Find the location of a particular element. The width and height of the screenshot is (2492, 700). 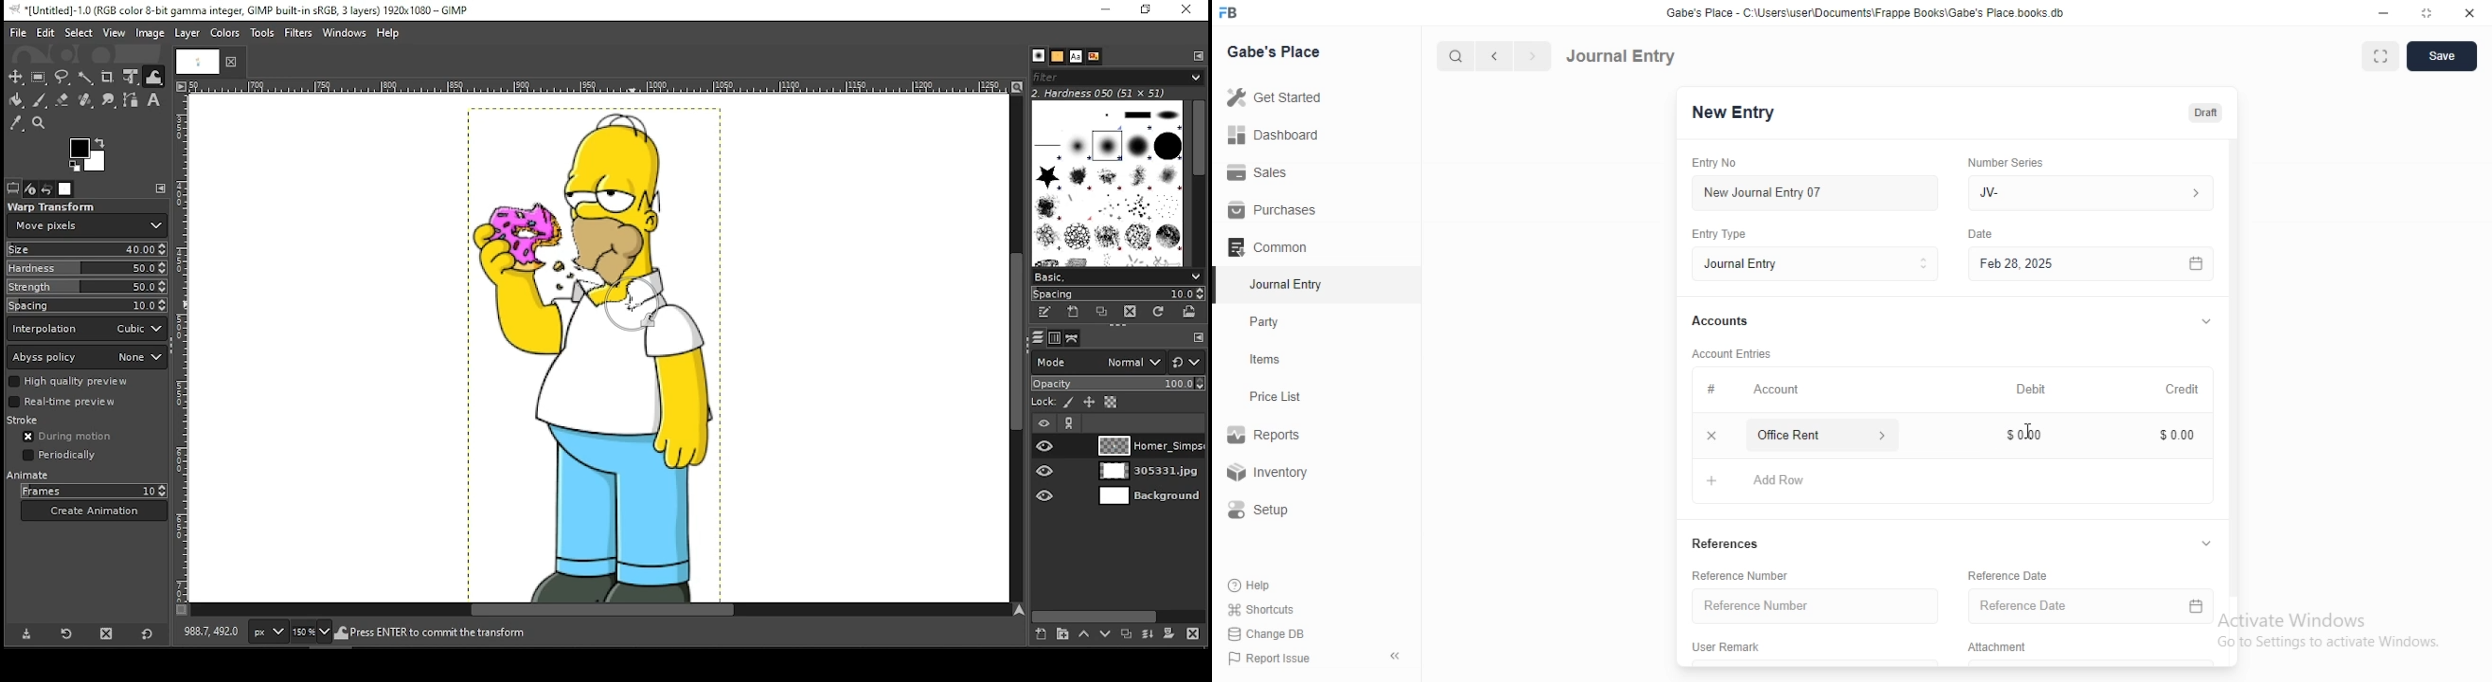

Credit is located at coordinates (2181, 387).